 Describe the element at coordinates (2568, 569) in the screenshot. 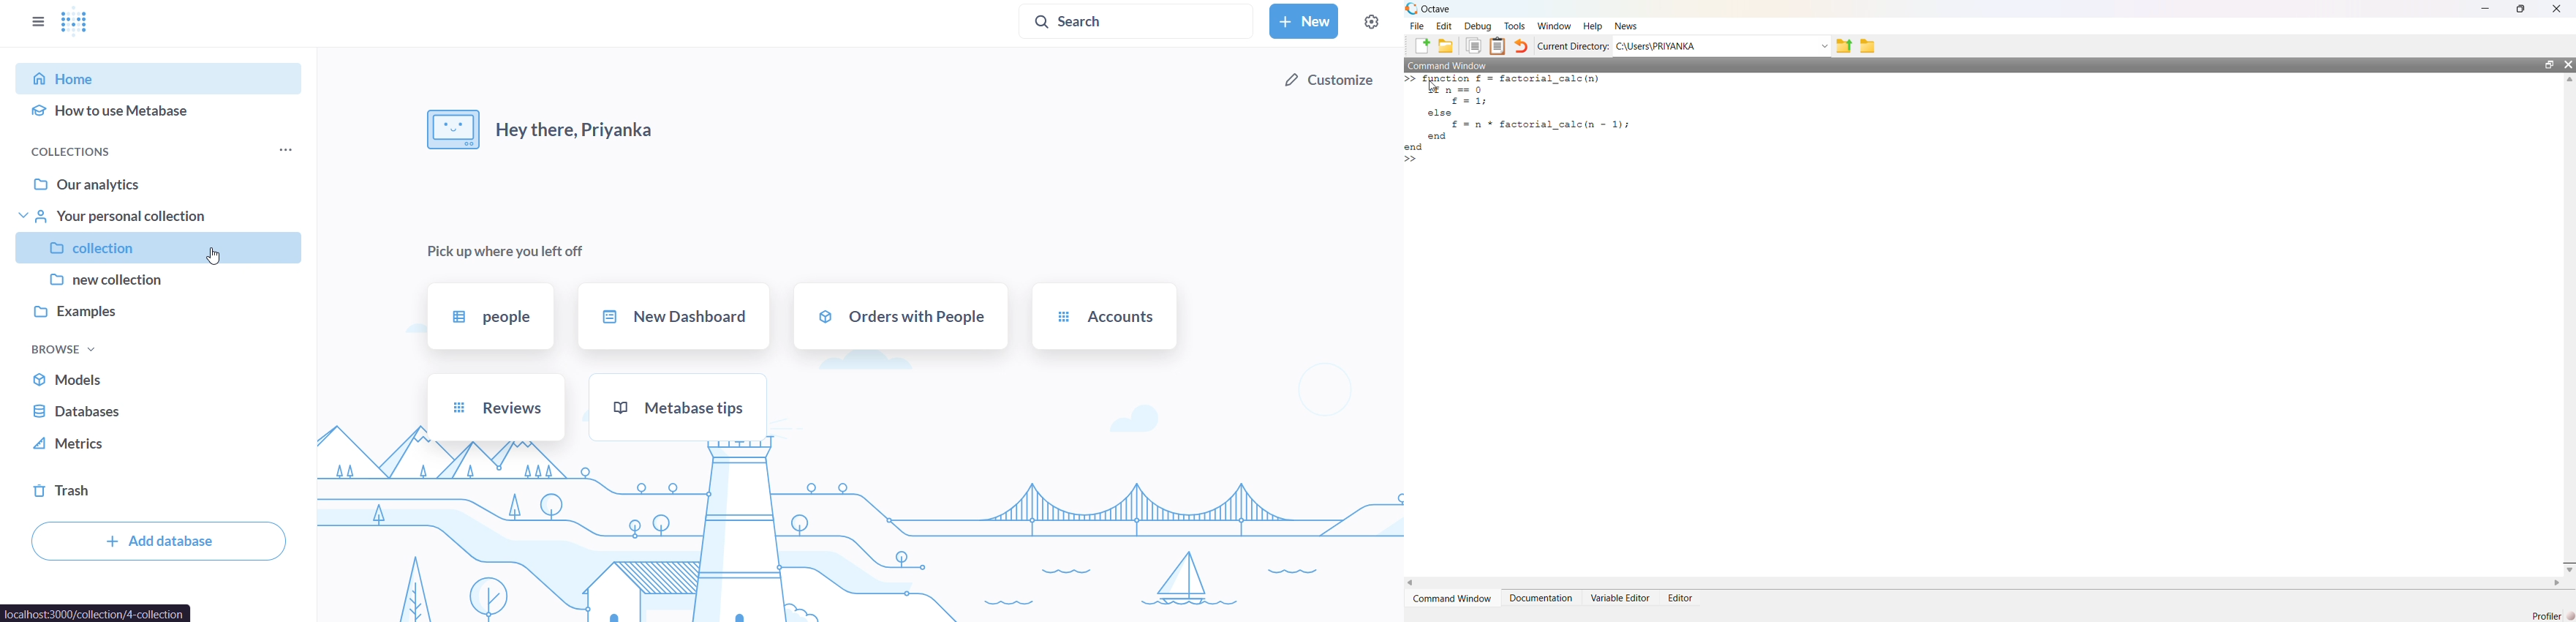

I see `scroll down` at that location.